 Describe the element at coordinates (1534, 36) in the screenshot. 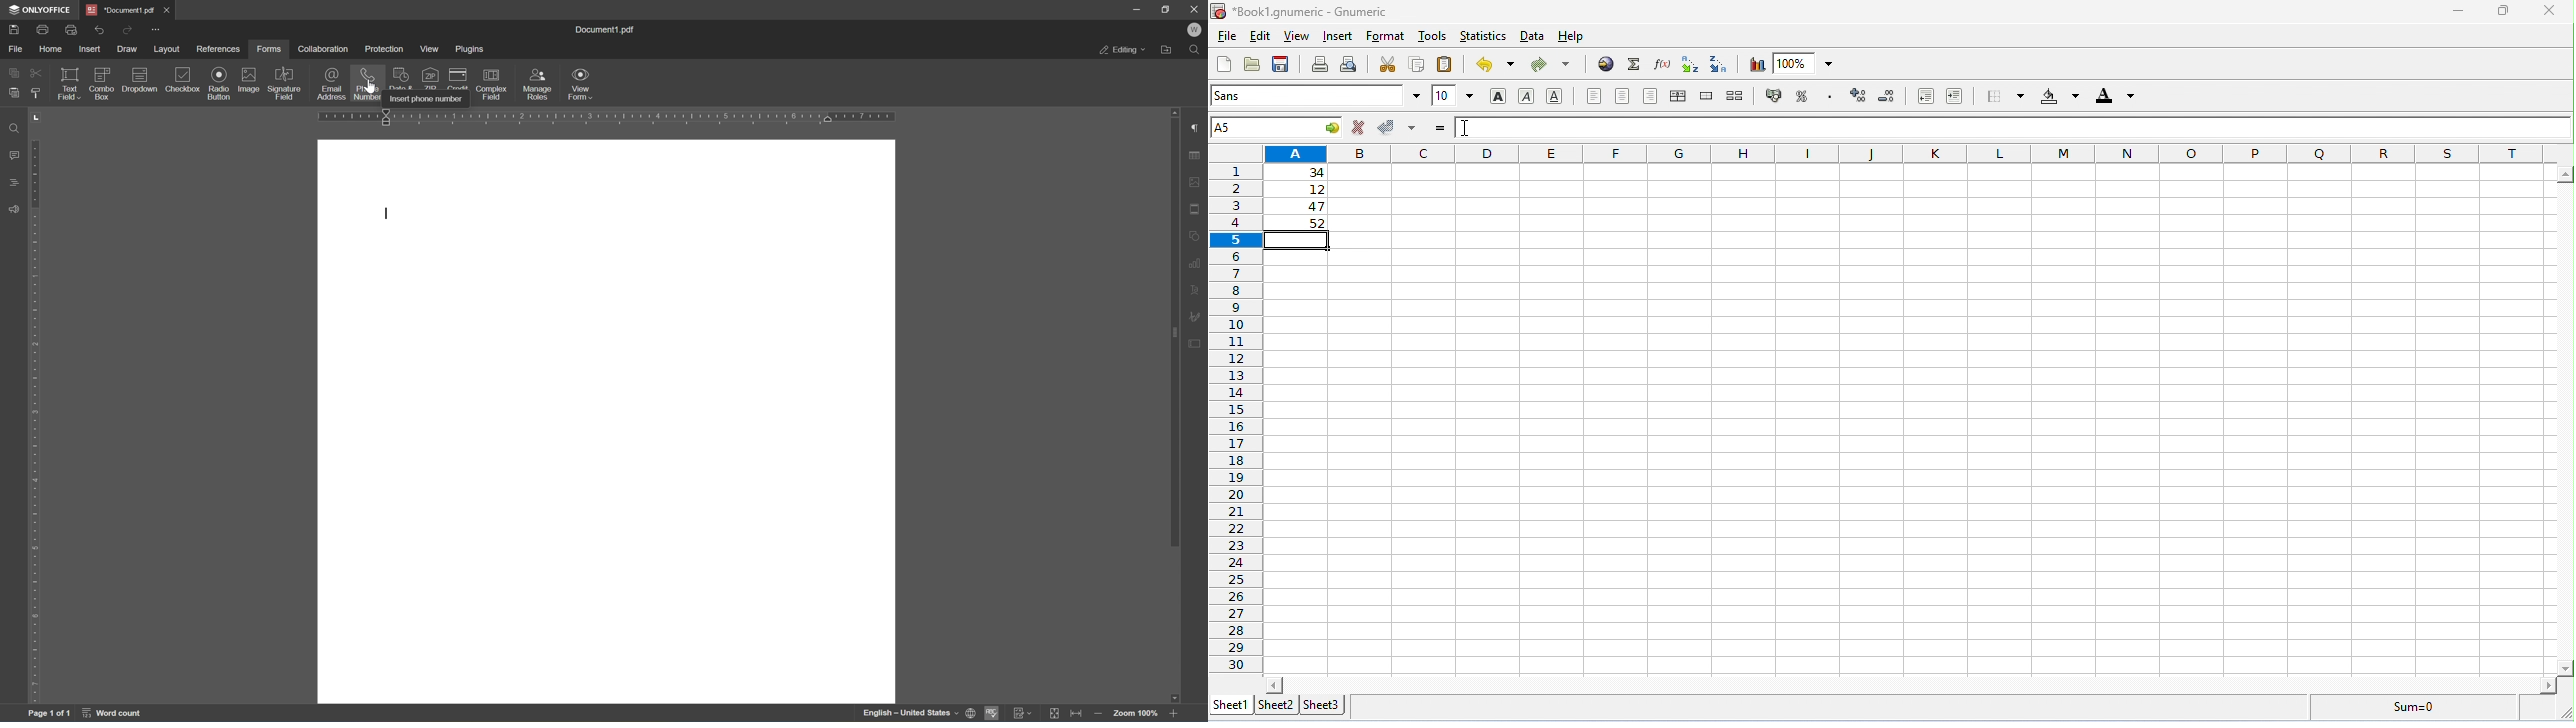

I see `data` at that location.